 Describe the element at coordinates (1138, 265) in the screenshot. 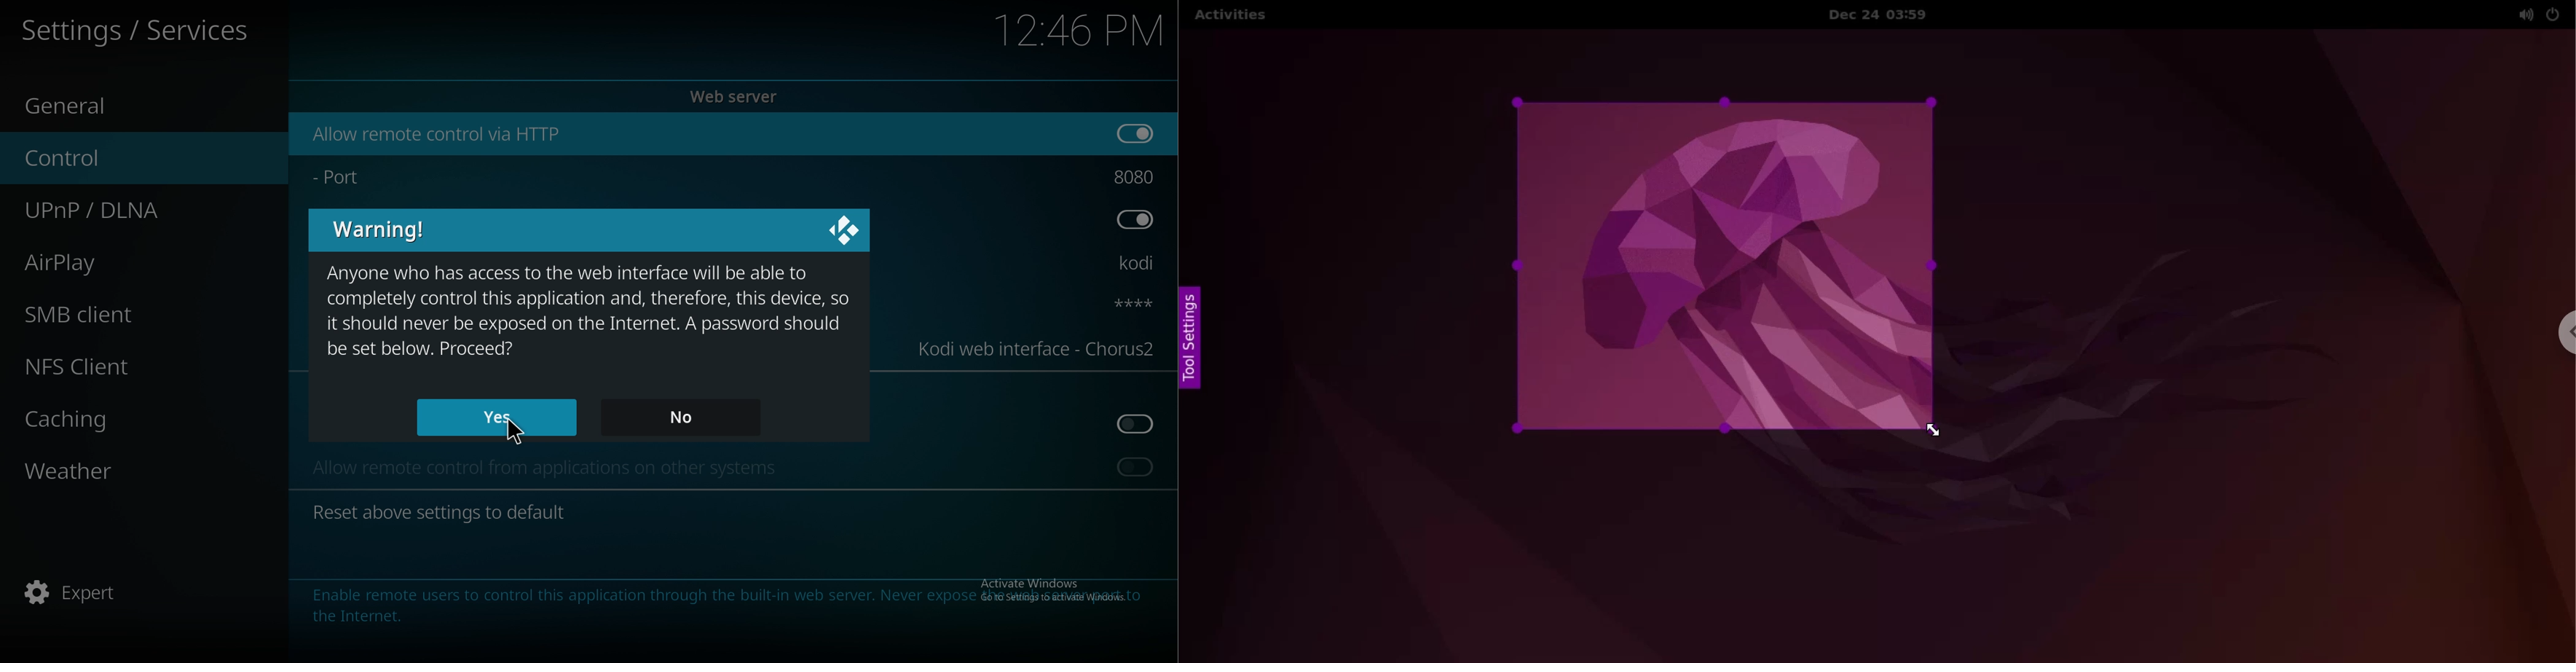

I see `username` at that location.